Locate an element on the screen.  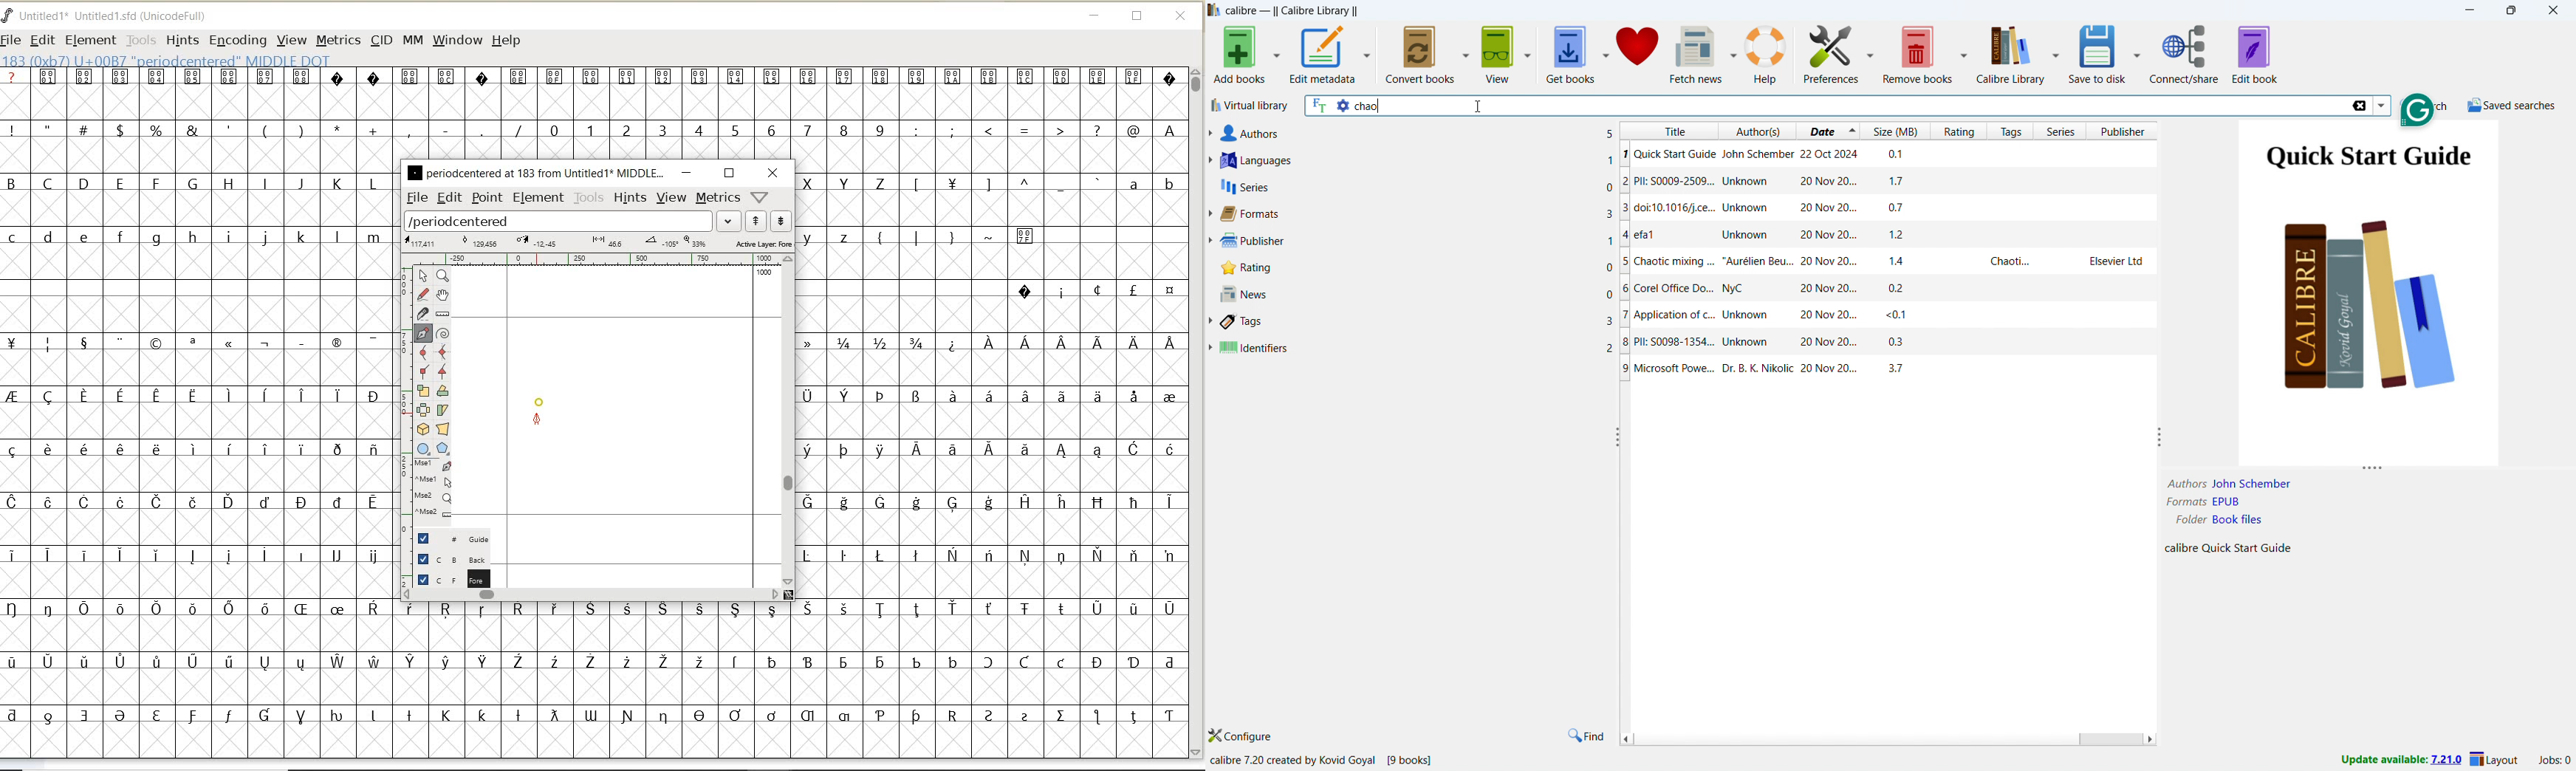
file is located at coordinates (415, 198).